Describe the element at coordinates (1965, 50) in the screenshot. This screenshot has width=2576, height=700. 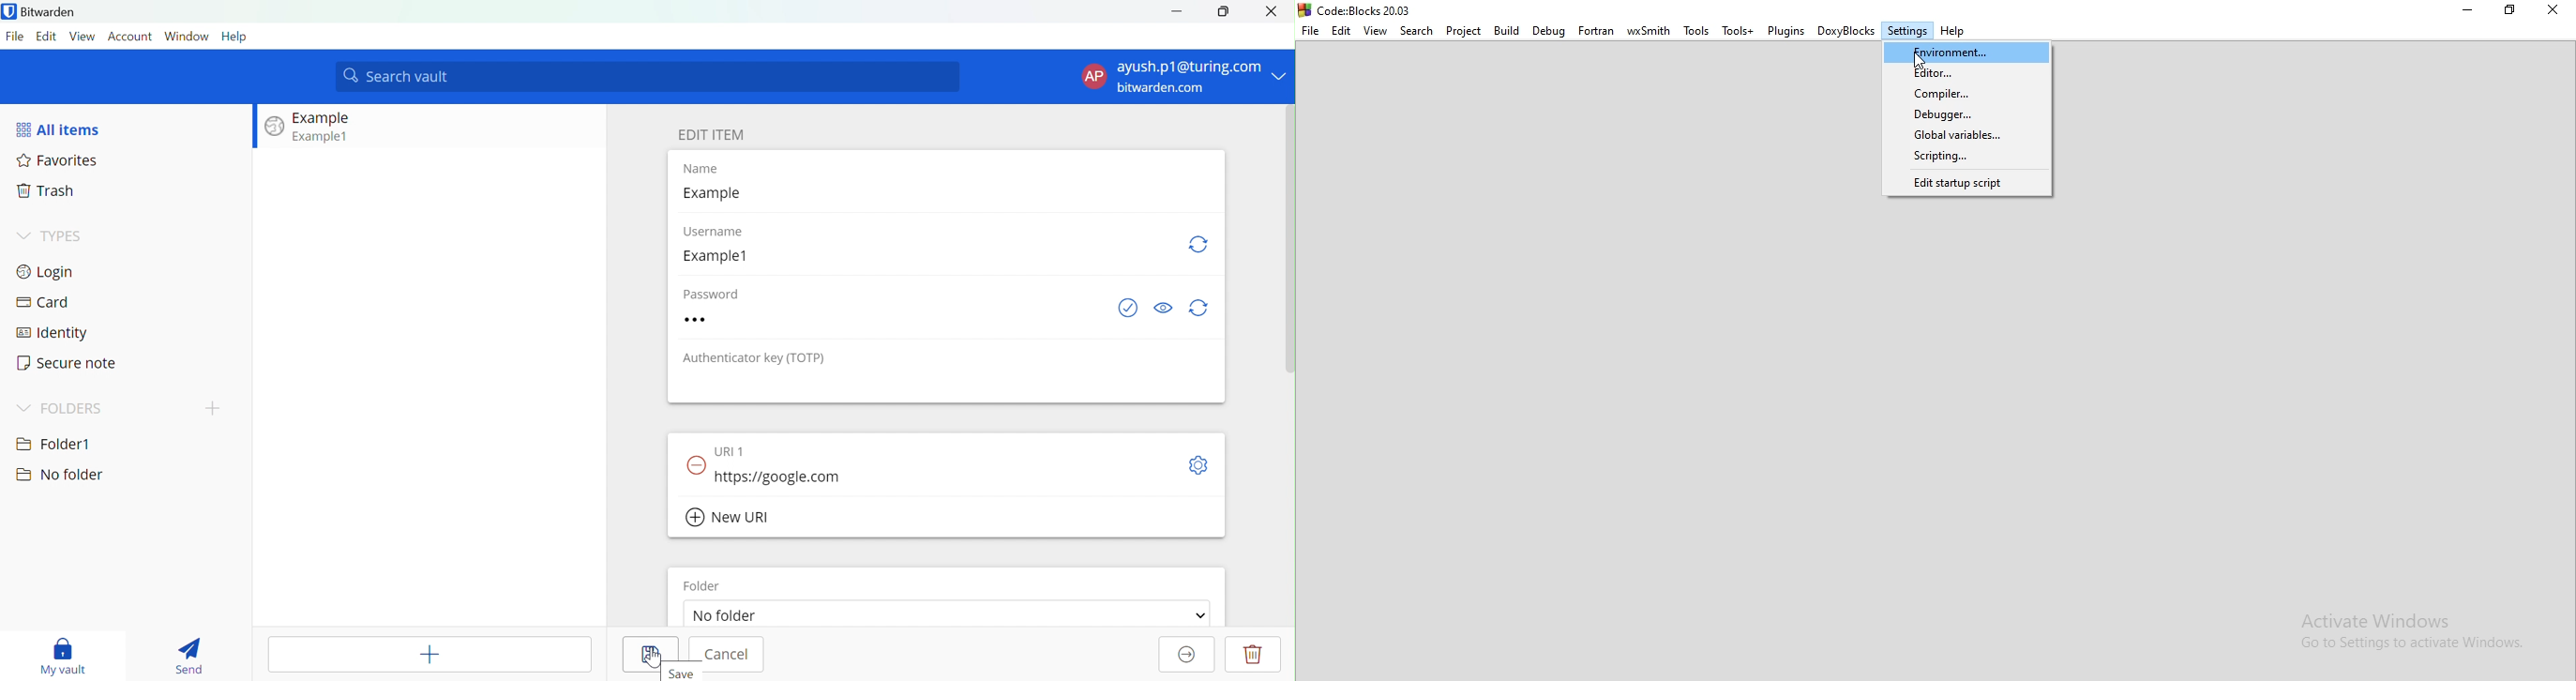
I see `Environment` at that location.